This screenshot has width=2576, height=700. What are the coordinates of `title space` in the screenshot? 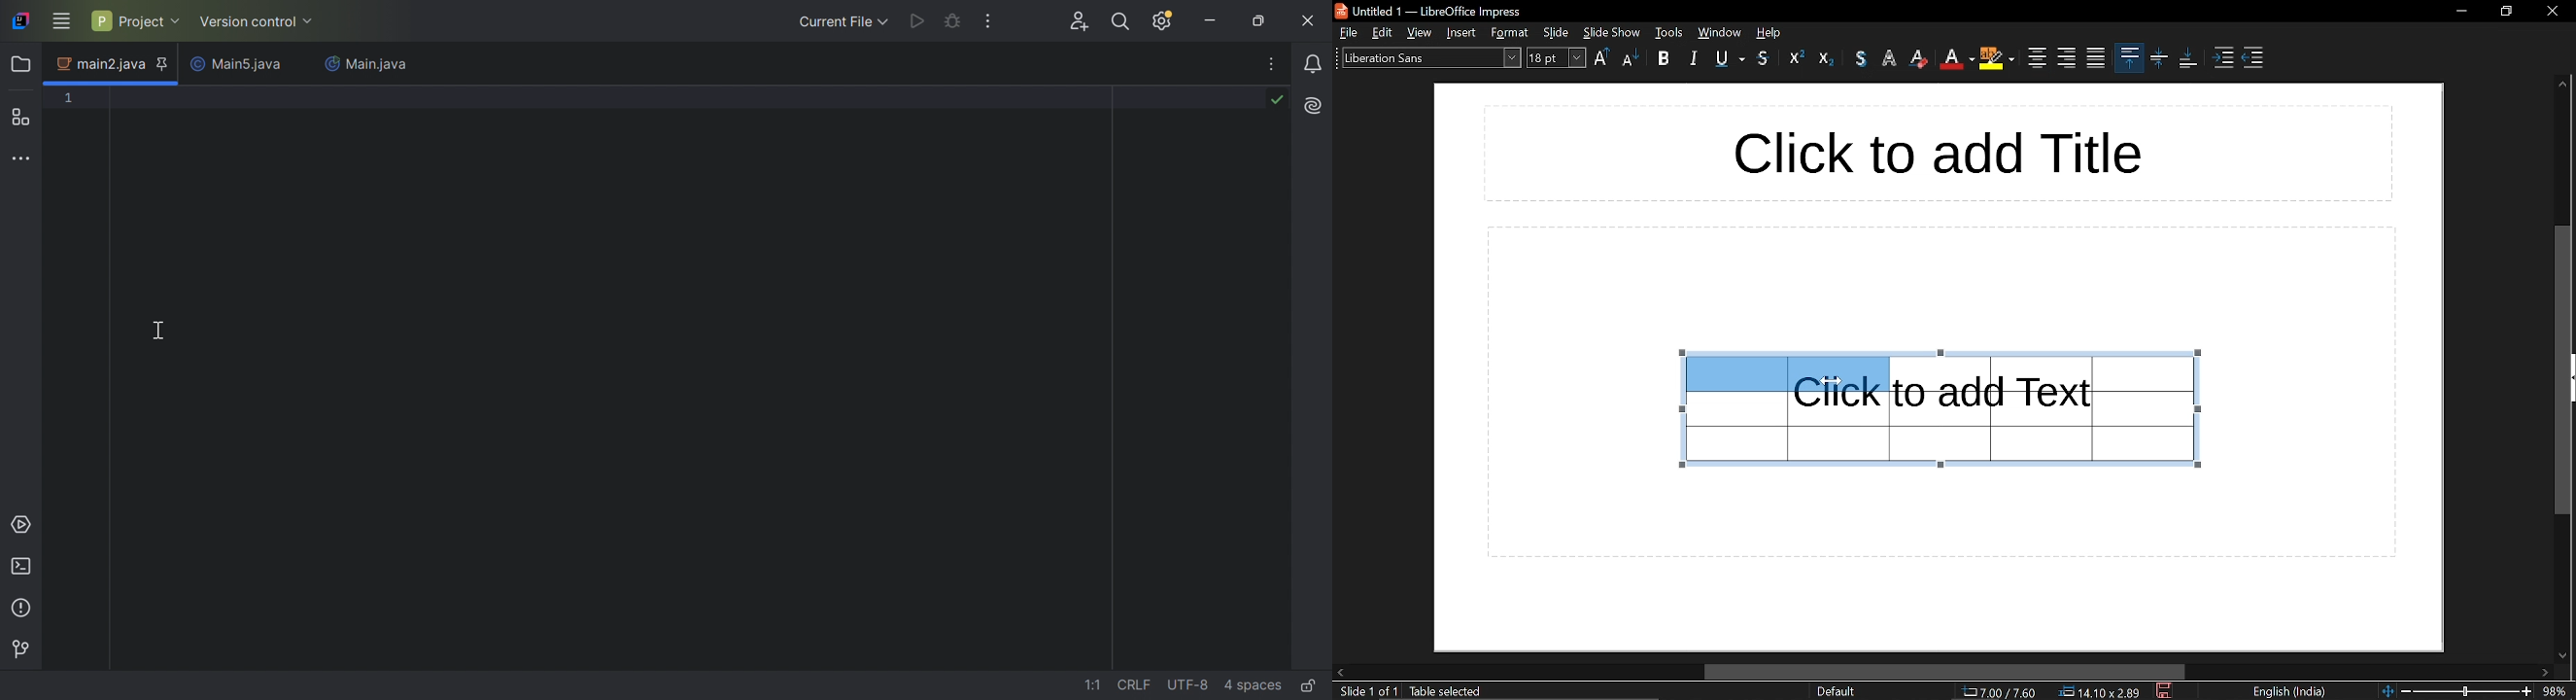 It's located at (1935, 153).